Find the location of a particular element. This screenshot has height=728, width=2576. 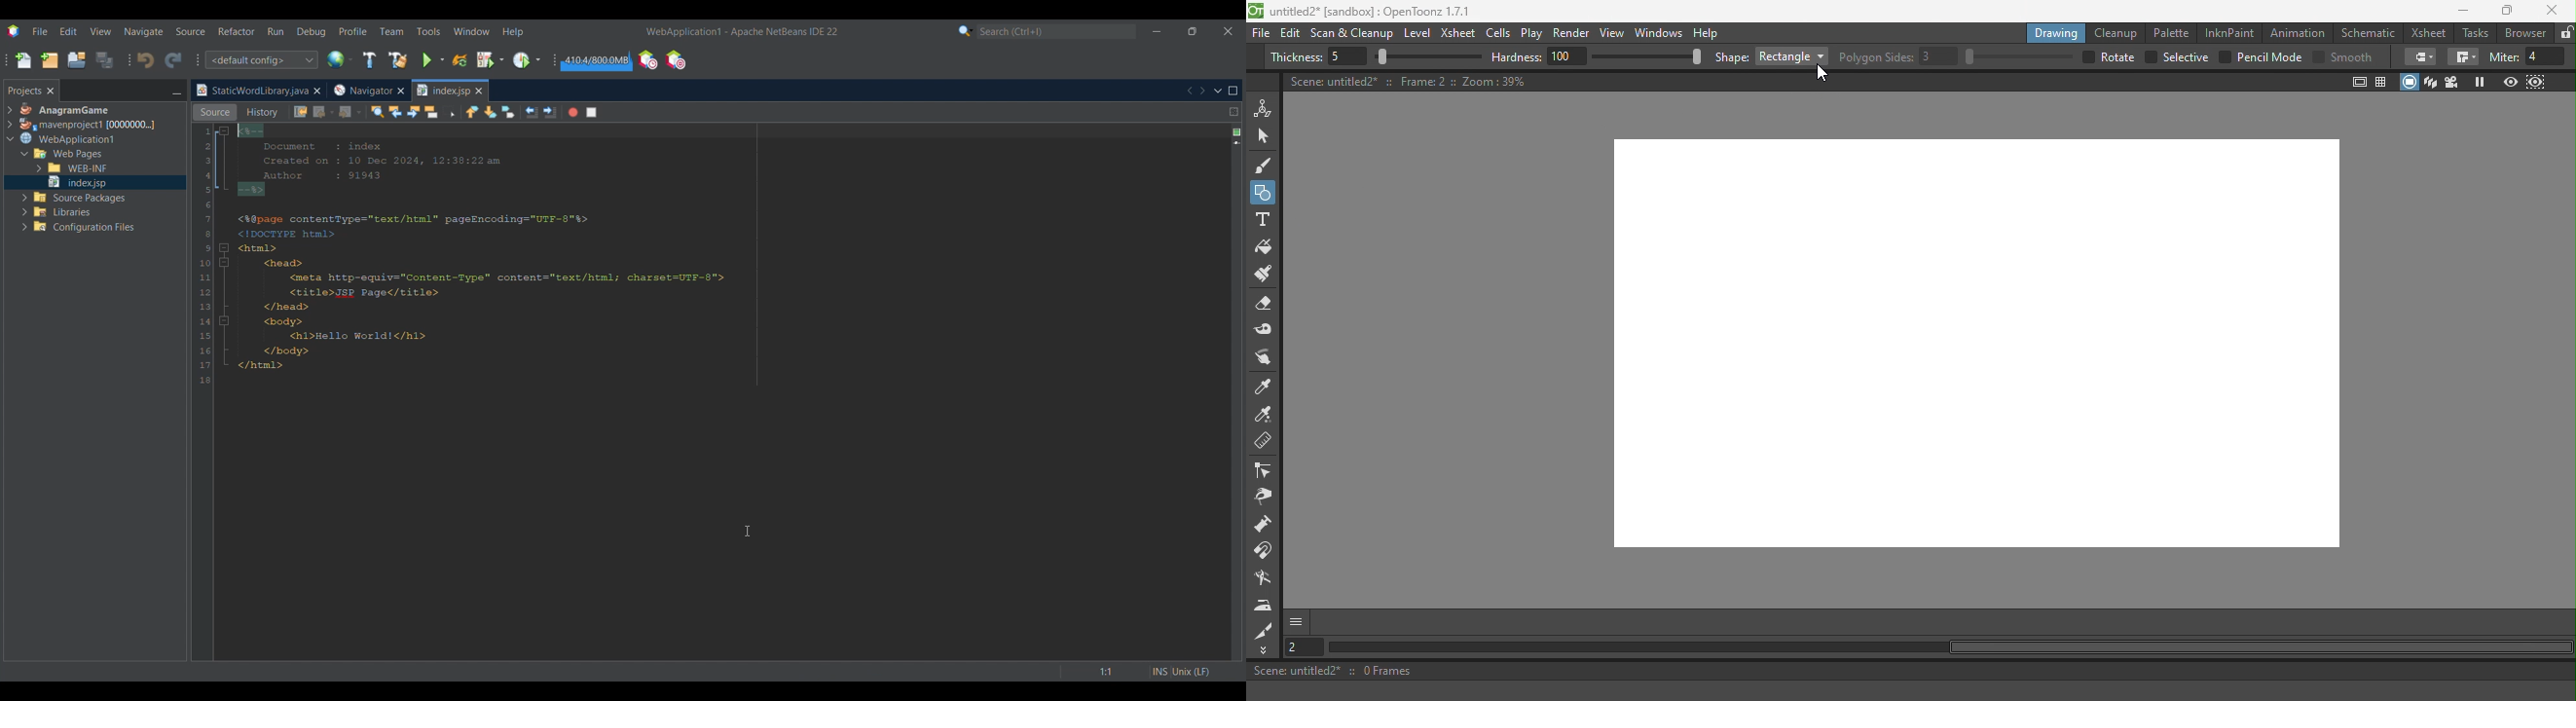

Selection tool is located at coordinates (1266, 137).